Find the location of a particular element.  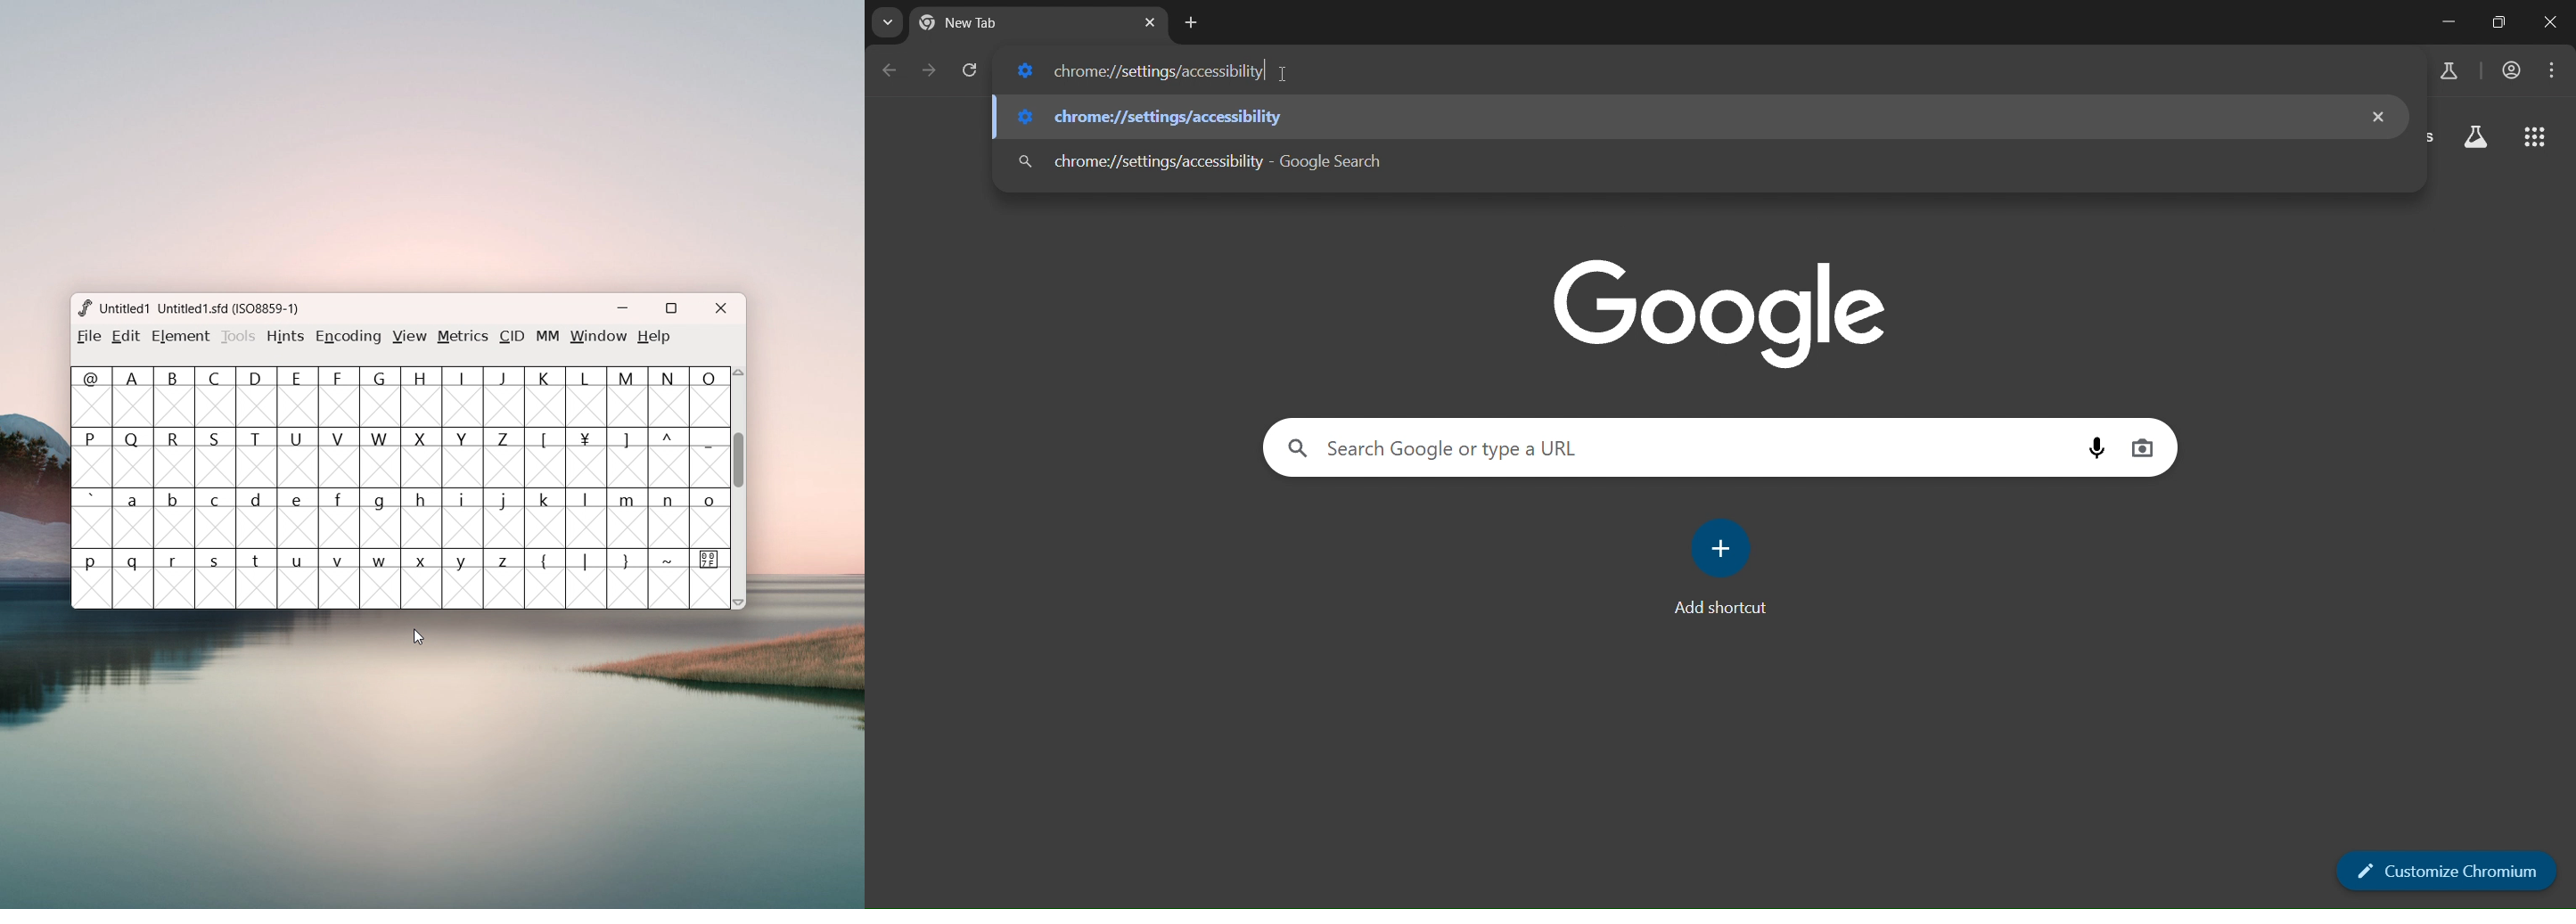

search labs is located at coordinates (2449, 73).